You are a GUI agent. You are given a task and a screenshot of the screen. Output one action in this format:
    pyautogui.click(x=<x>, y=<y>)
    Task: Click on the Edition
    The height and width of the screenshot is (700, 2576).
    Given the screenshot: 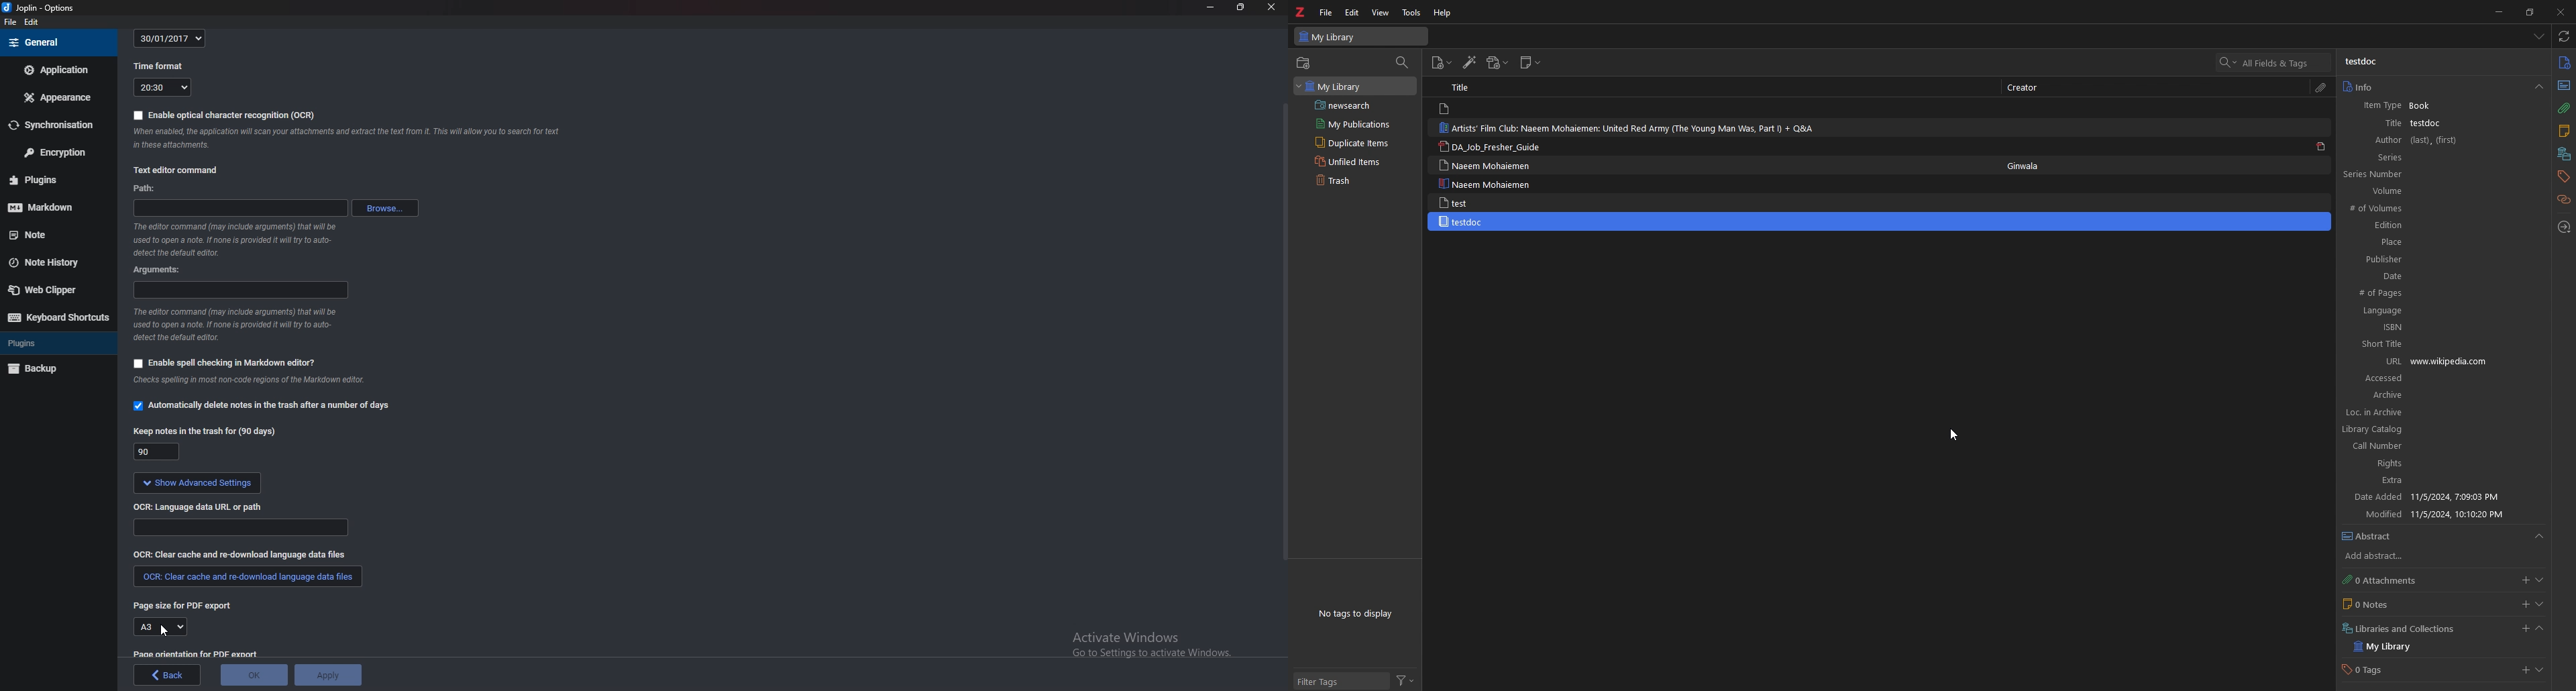 What is the action you would take?
    pyautogui.click(x=2418, y=226)
    